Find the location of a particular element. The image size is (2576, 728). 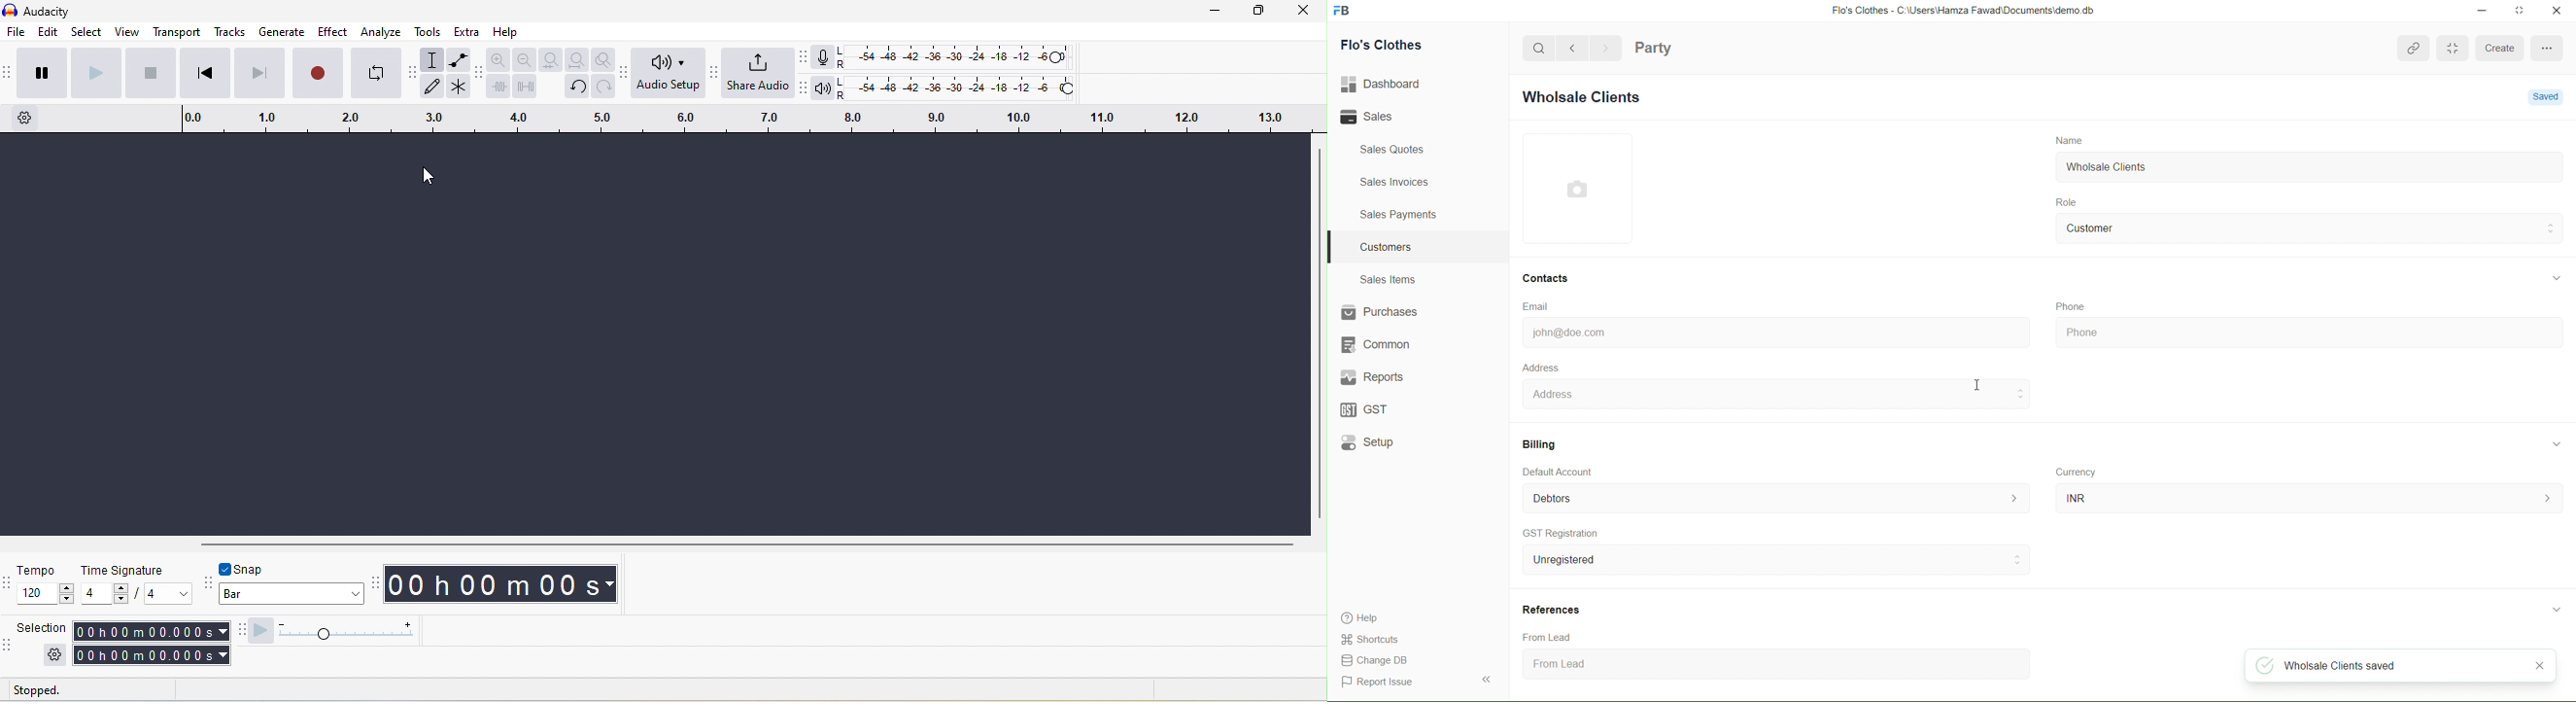

audacity audio setup toolbar is located at coordinates (629, 74).